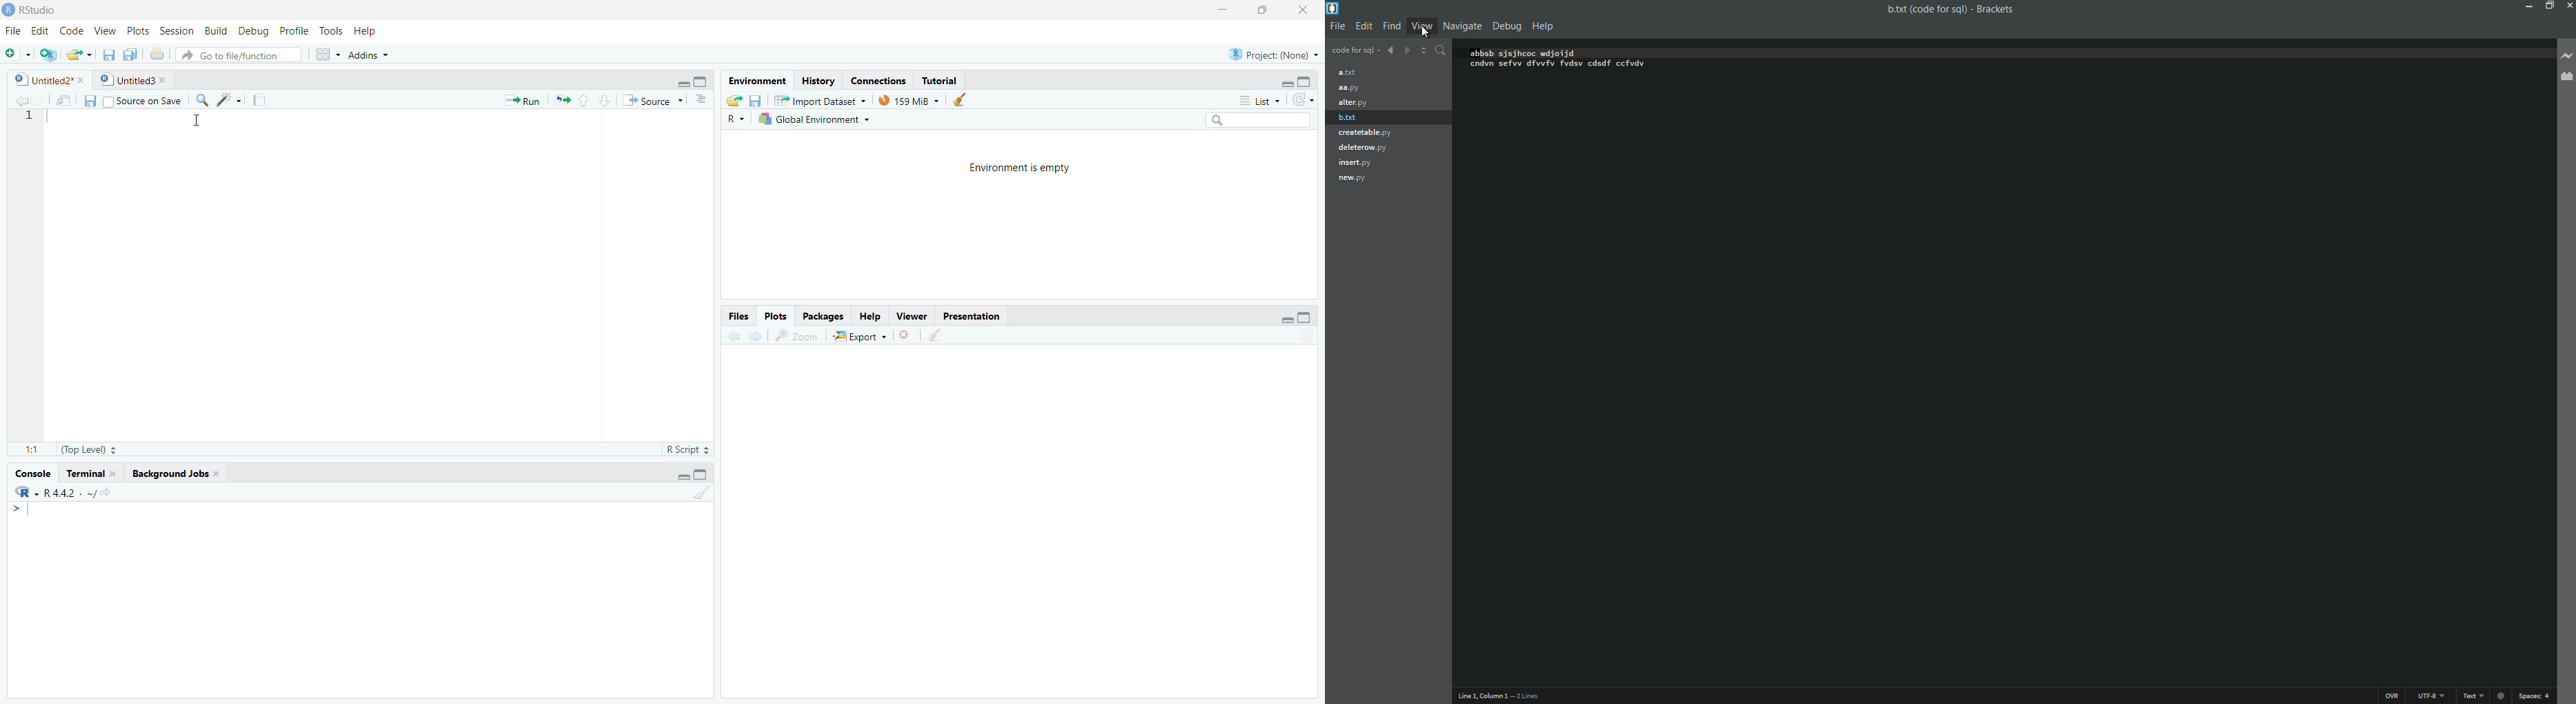 Image resolution: width=2576 pixels, height=728 pixels. What do you see at coordinates (1257, 119) in the screenshot?
I see `Search` at bounding box center [1257, 119].